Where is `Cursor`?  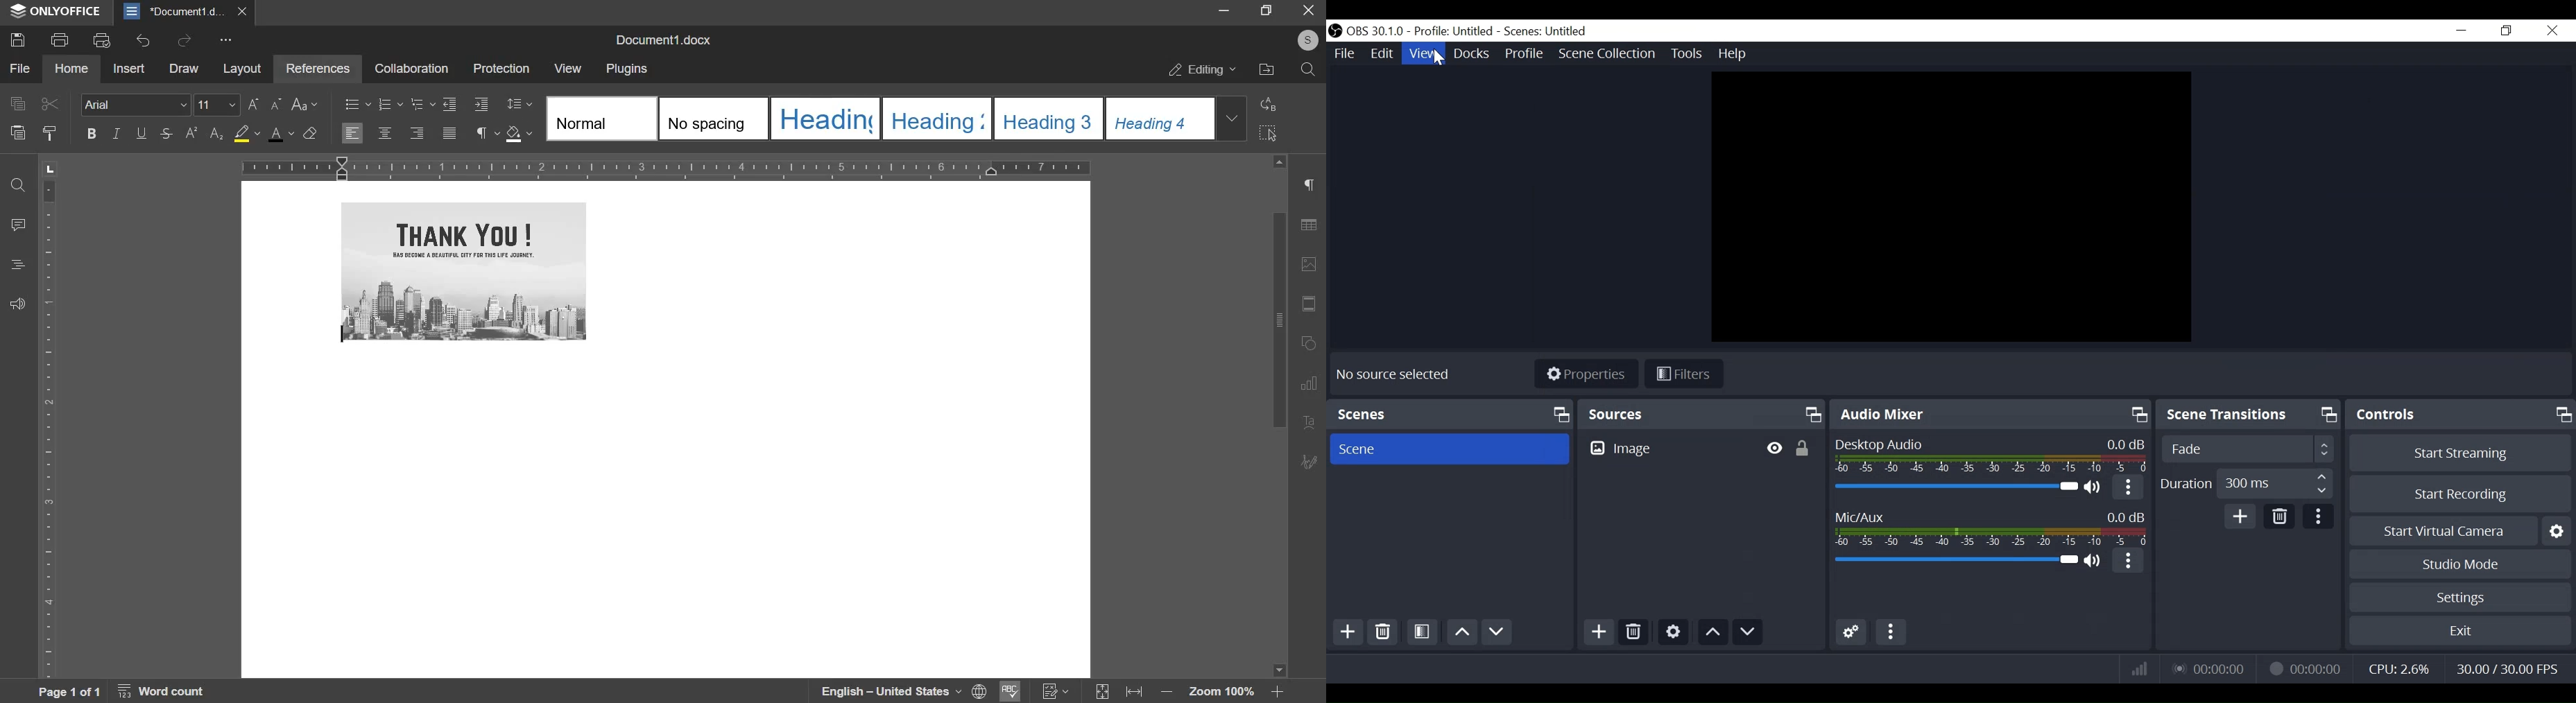 Cursor is located at coordinates (1439, 57).